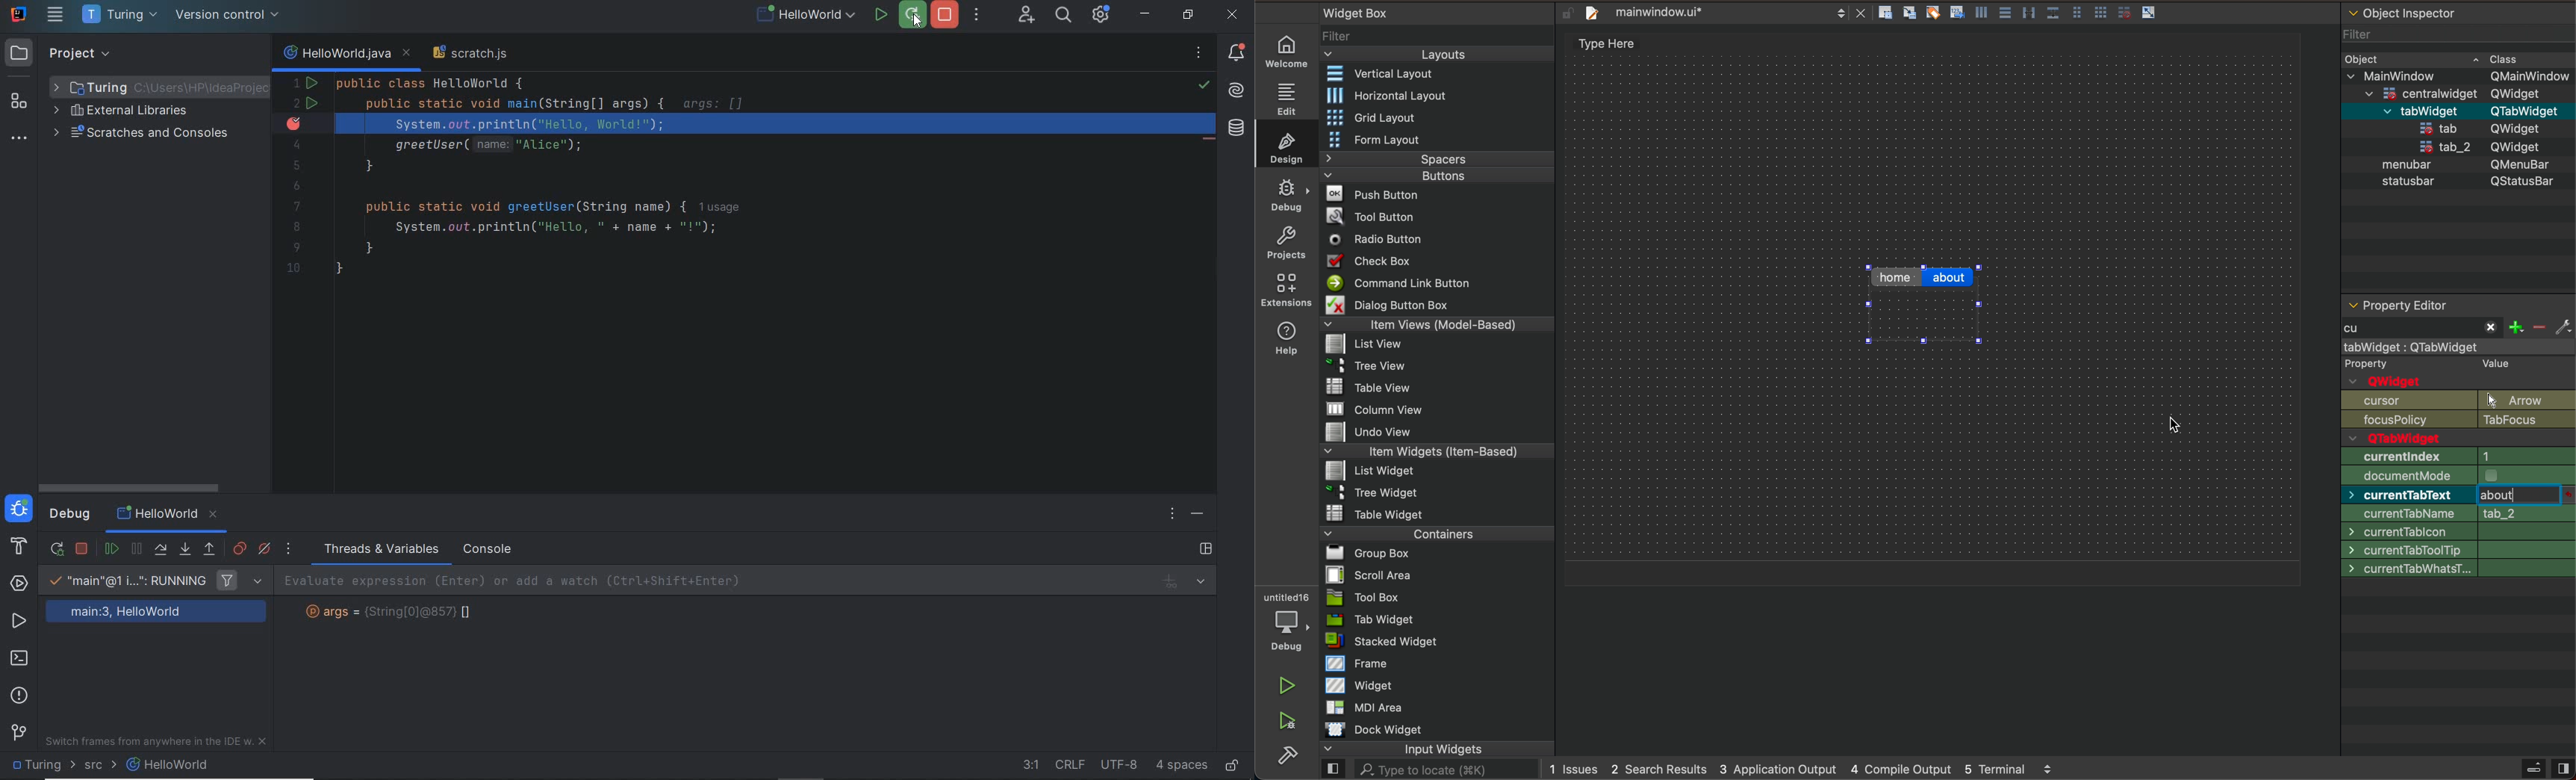 The width and height of the screenshot is (2576, 784). Describe the element at coordinates (1438, 160) in the screenshot. I see `Spacers` at that location.